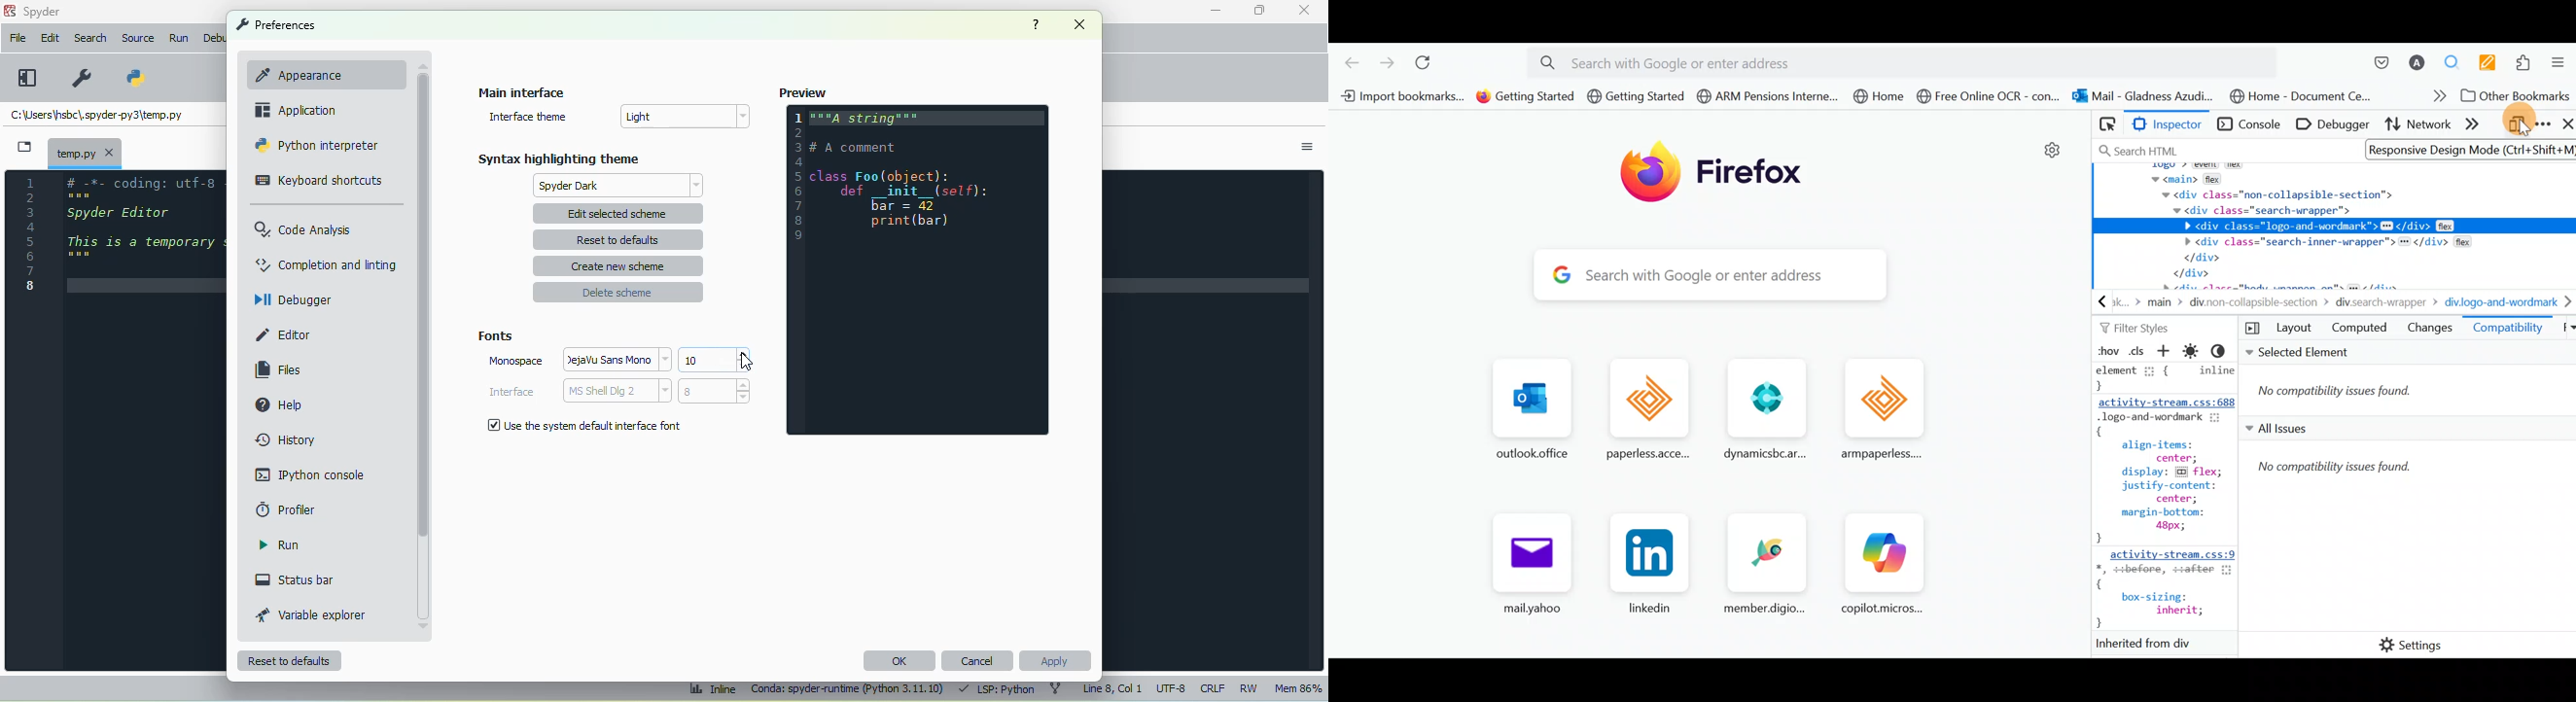  What do you see at coordinates (714, 391) in the screenshot?
I see `8` at bounding box center [714, 391].